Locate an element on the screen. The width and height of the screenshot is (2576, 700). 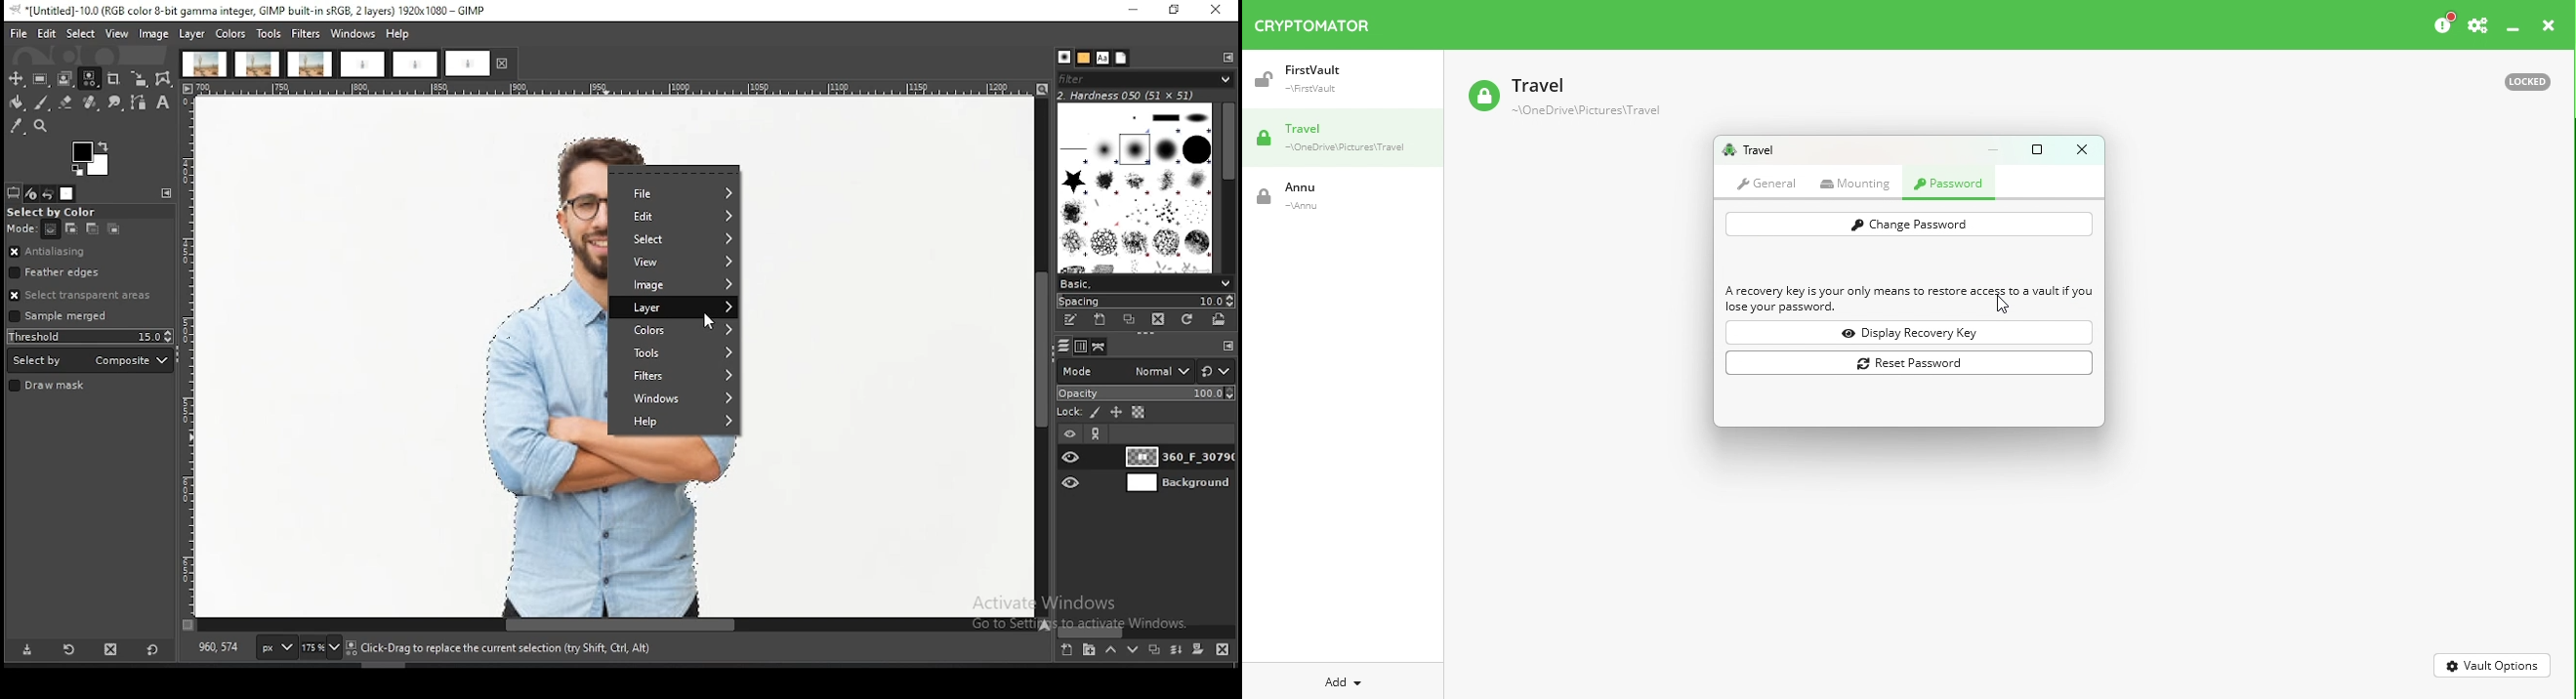
Add new vault is located at coordinates (1344, 679).